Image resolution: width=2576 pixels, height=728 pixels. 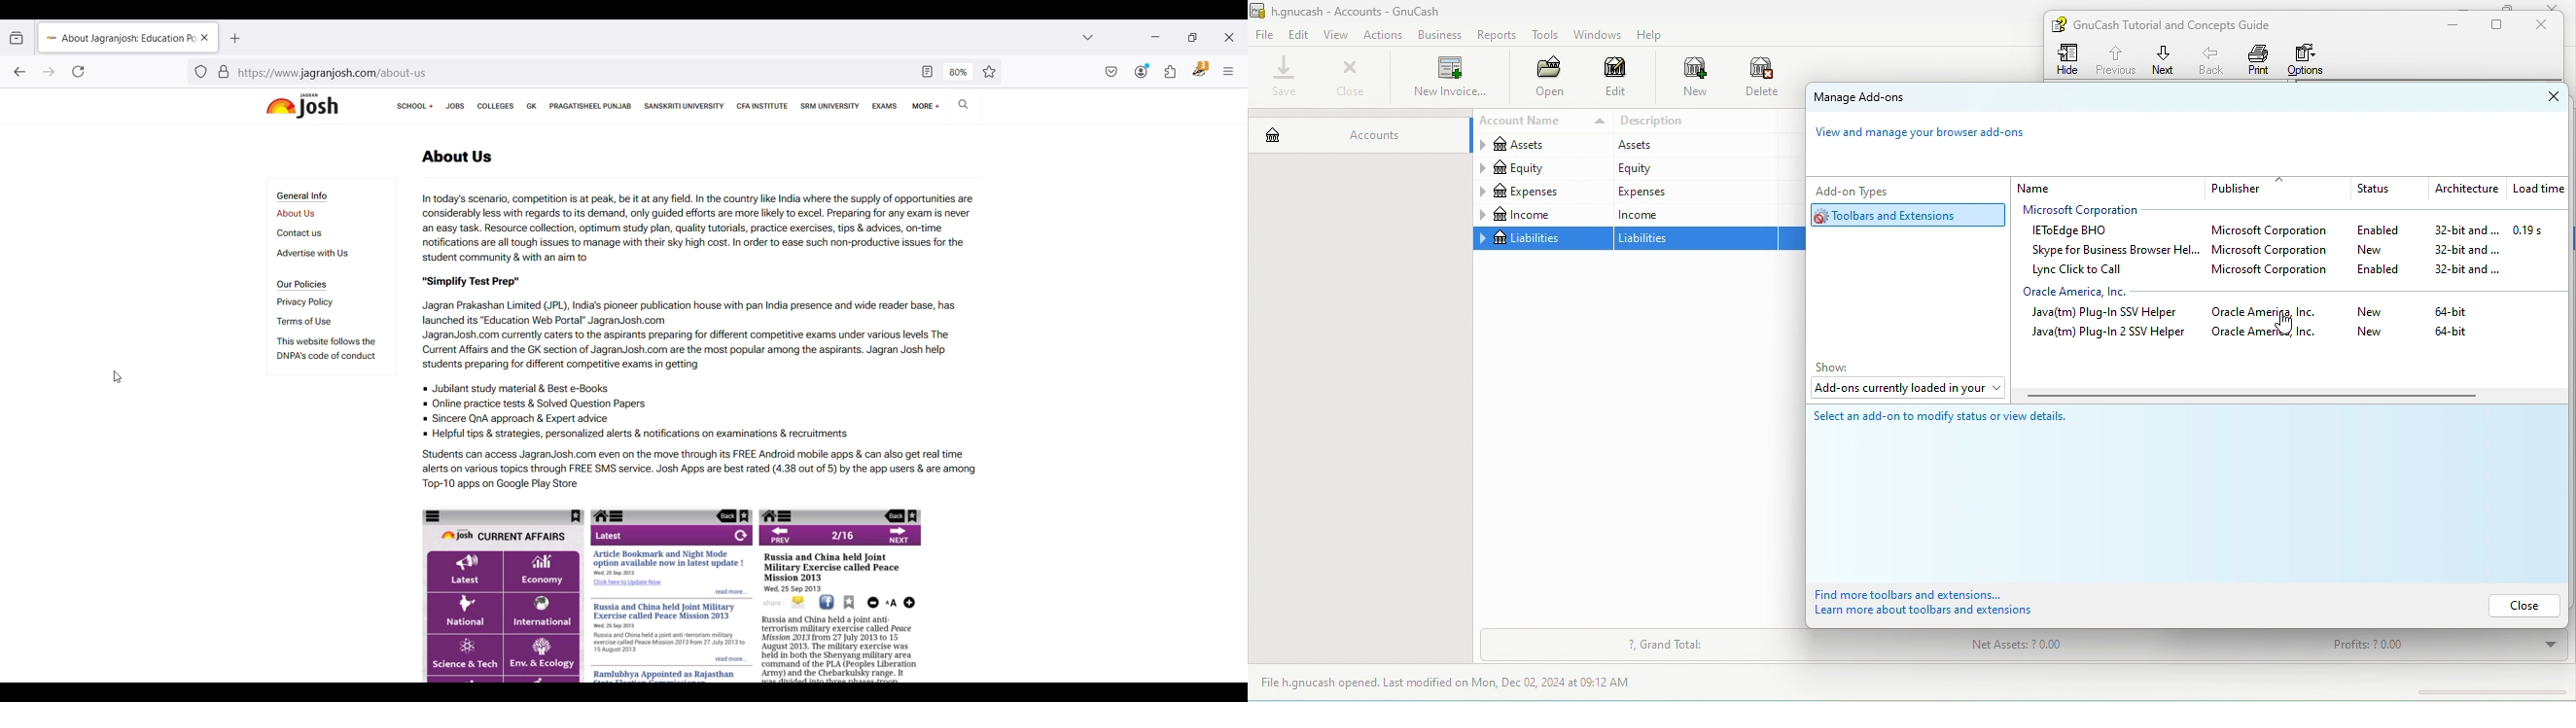 I want to click on 80%, so click(x=959, y=72).